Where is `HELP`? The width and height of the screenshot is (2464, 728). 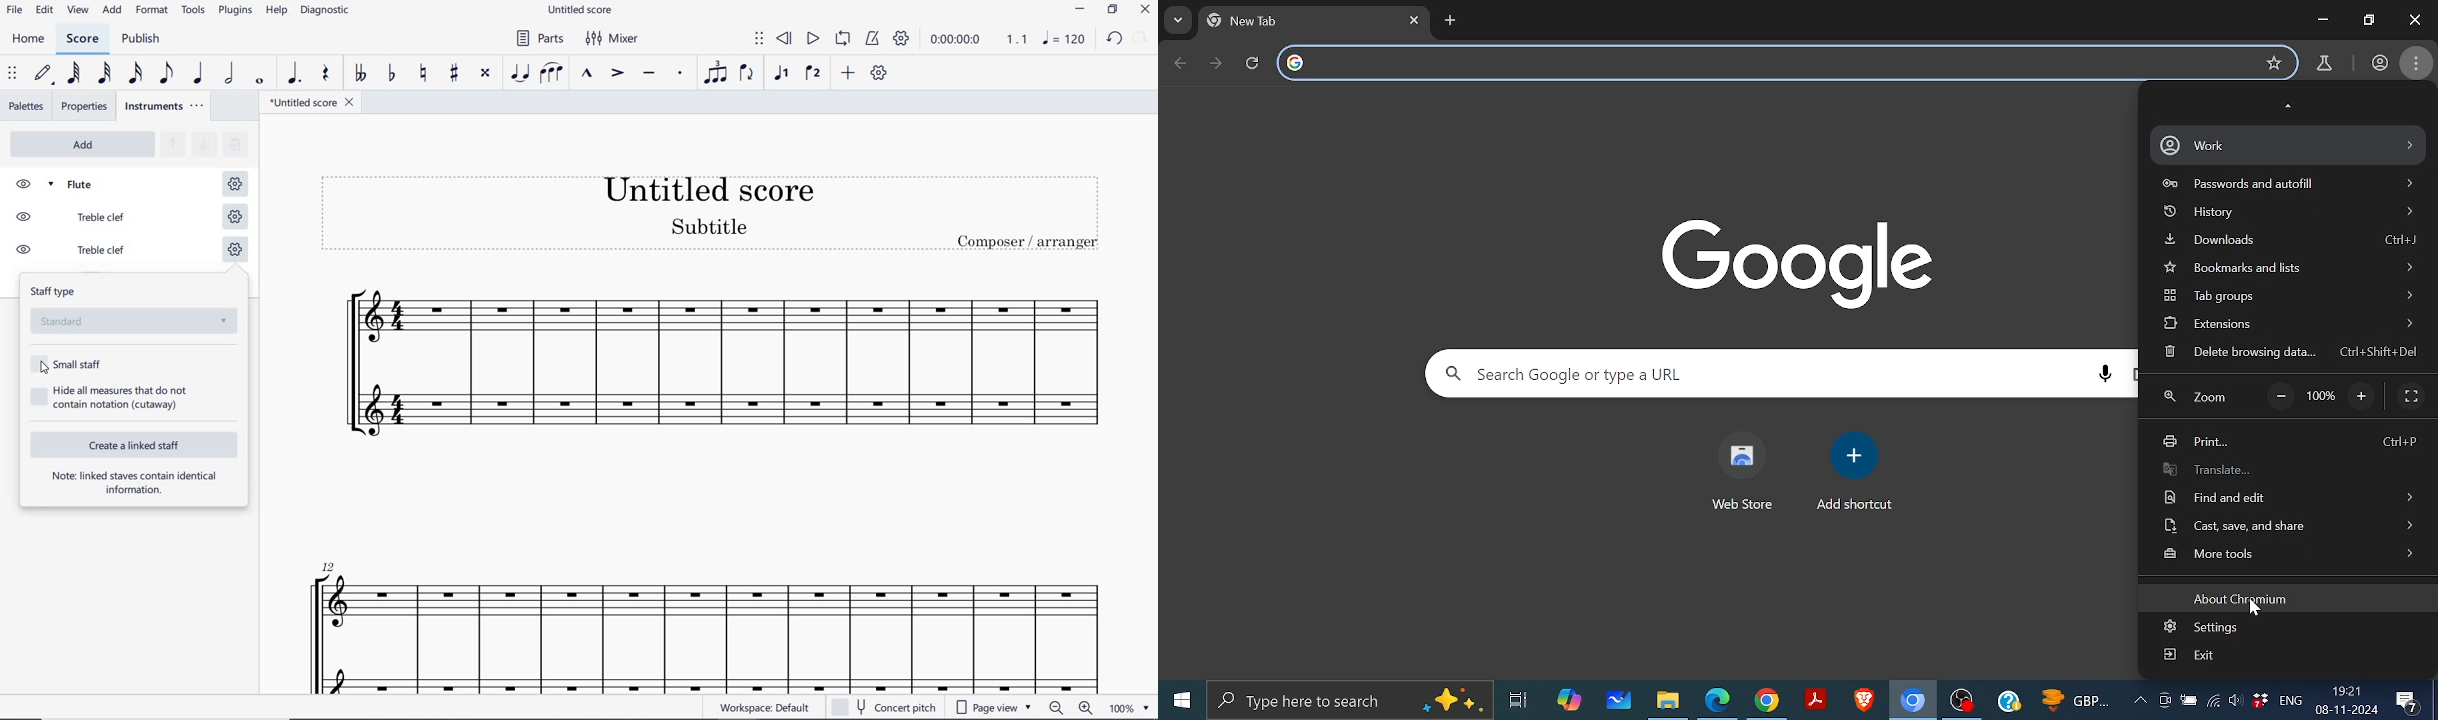
HELP is located at coordinates (277, 12).